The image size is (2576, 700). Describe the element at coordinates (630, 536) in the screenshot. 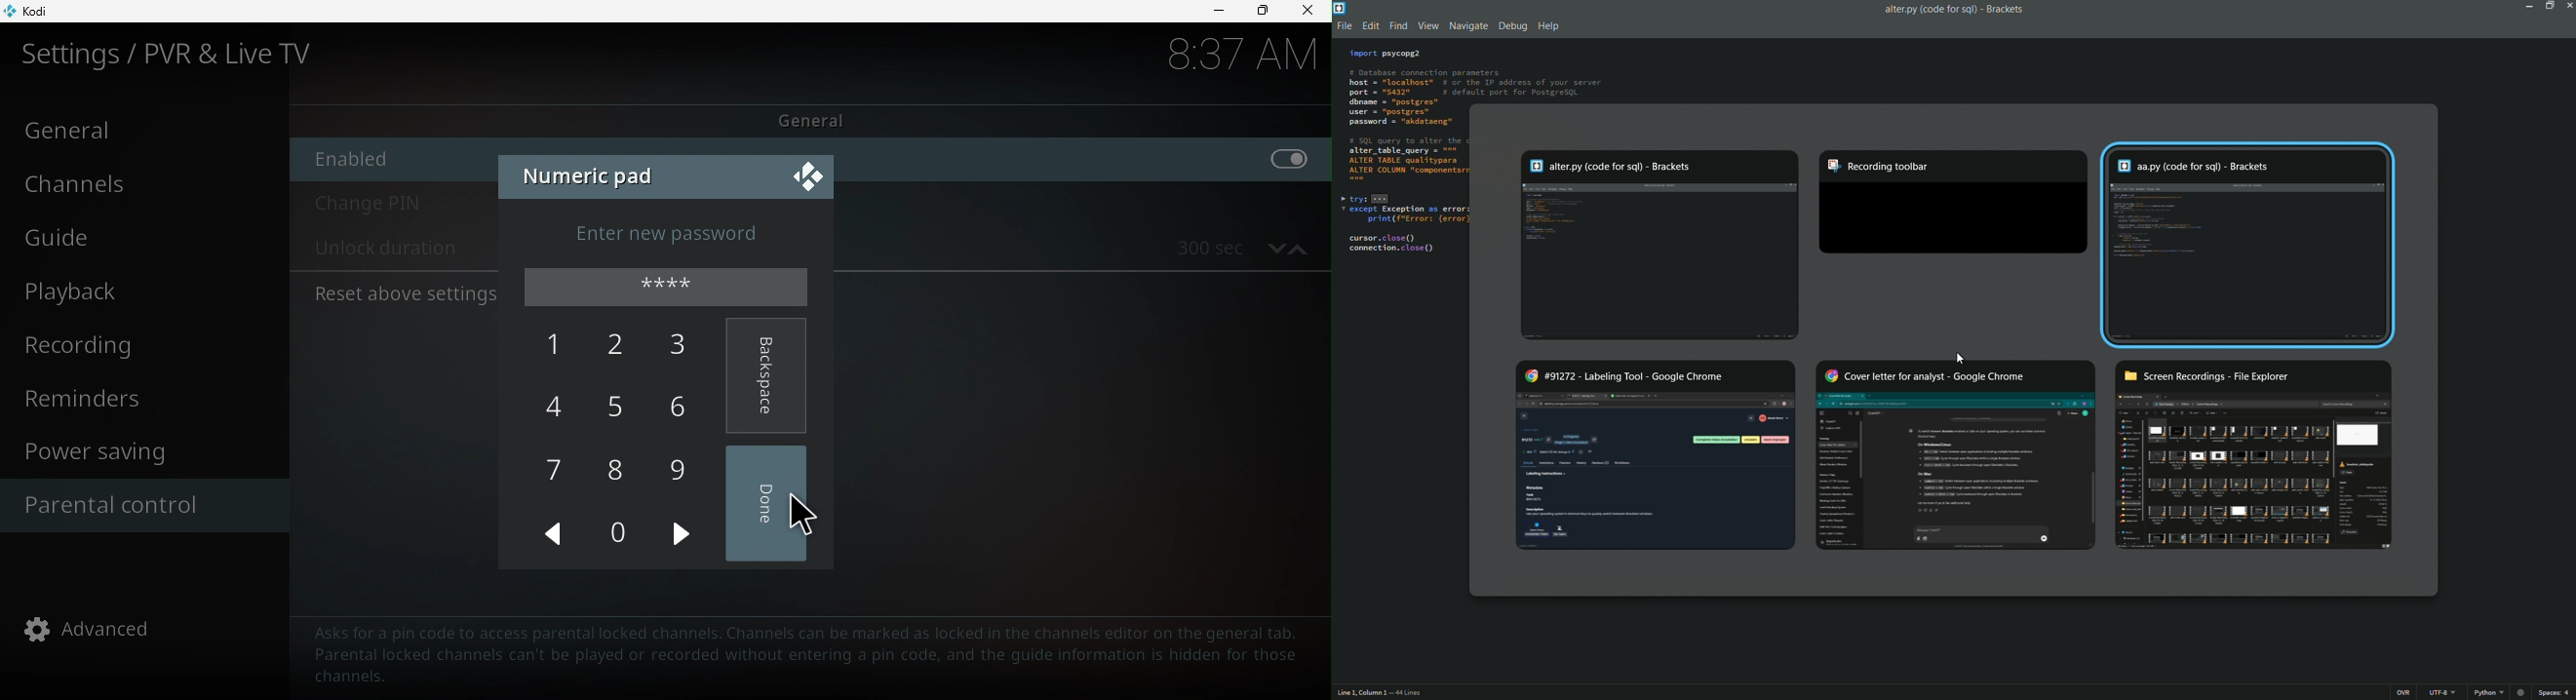

I see `0` at that location.